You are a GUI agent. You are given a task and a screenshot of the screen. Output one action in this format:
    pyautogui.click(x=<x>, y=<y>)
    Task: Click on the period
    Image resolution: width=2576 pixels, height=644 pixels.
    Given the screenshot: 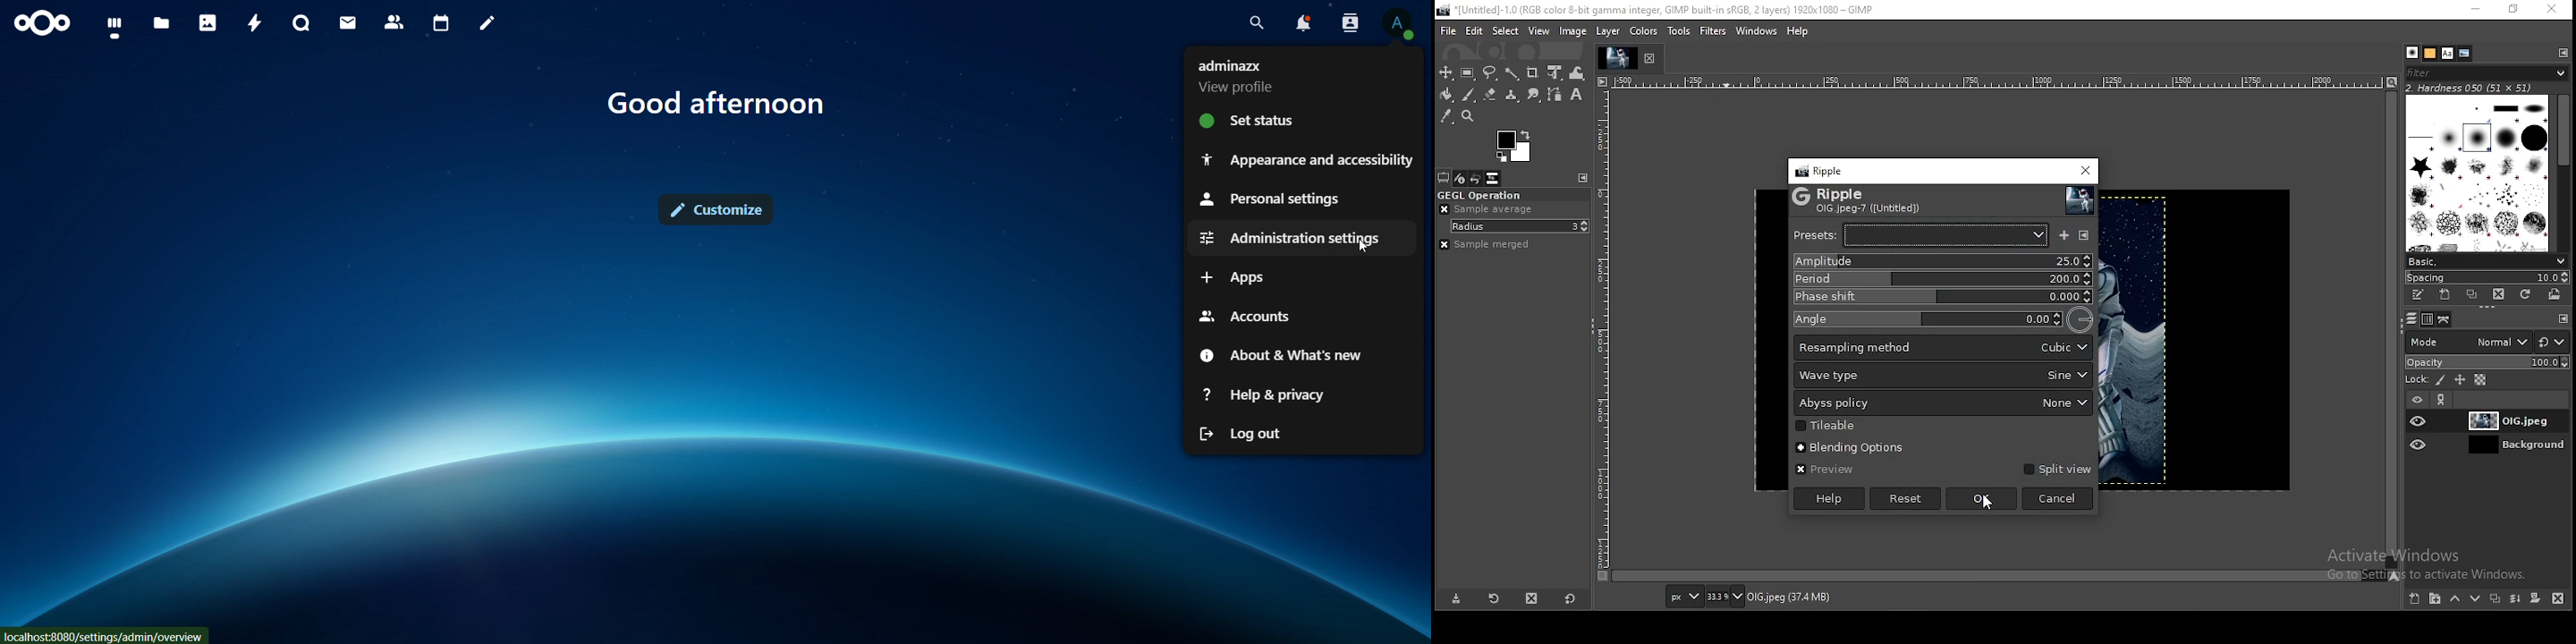 What is the action you would take?
    pyautogui.click(x=1945, y=280)
    